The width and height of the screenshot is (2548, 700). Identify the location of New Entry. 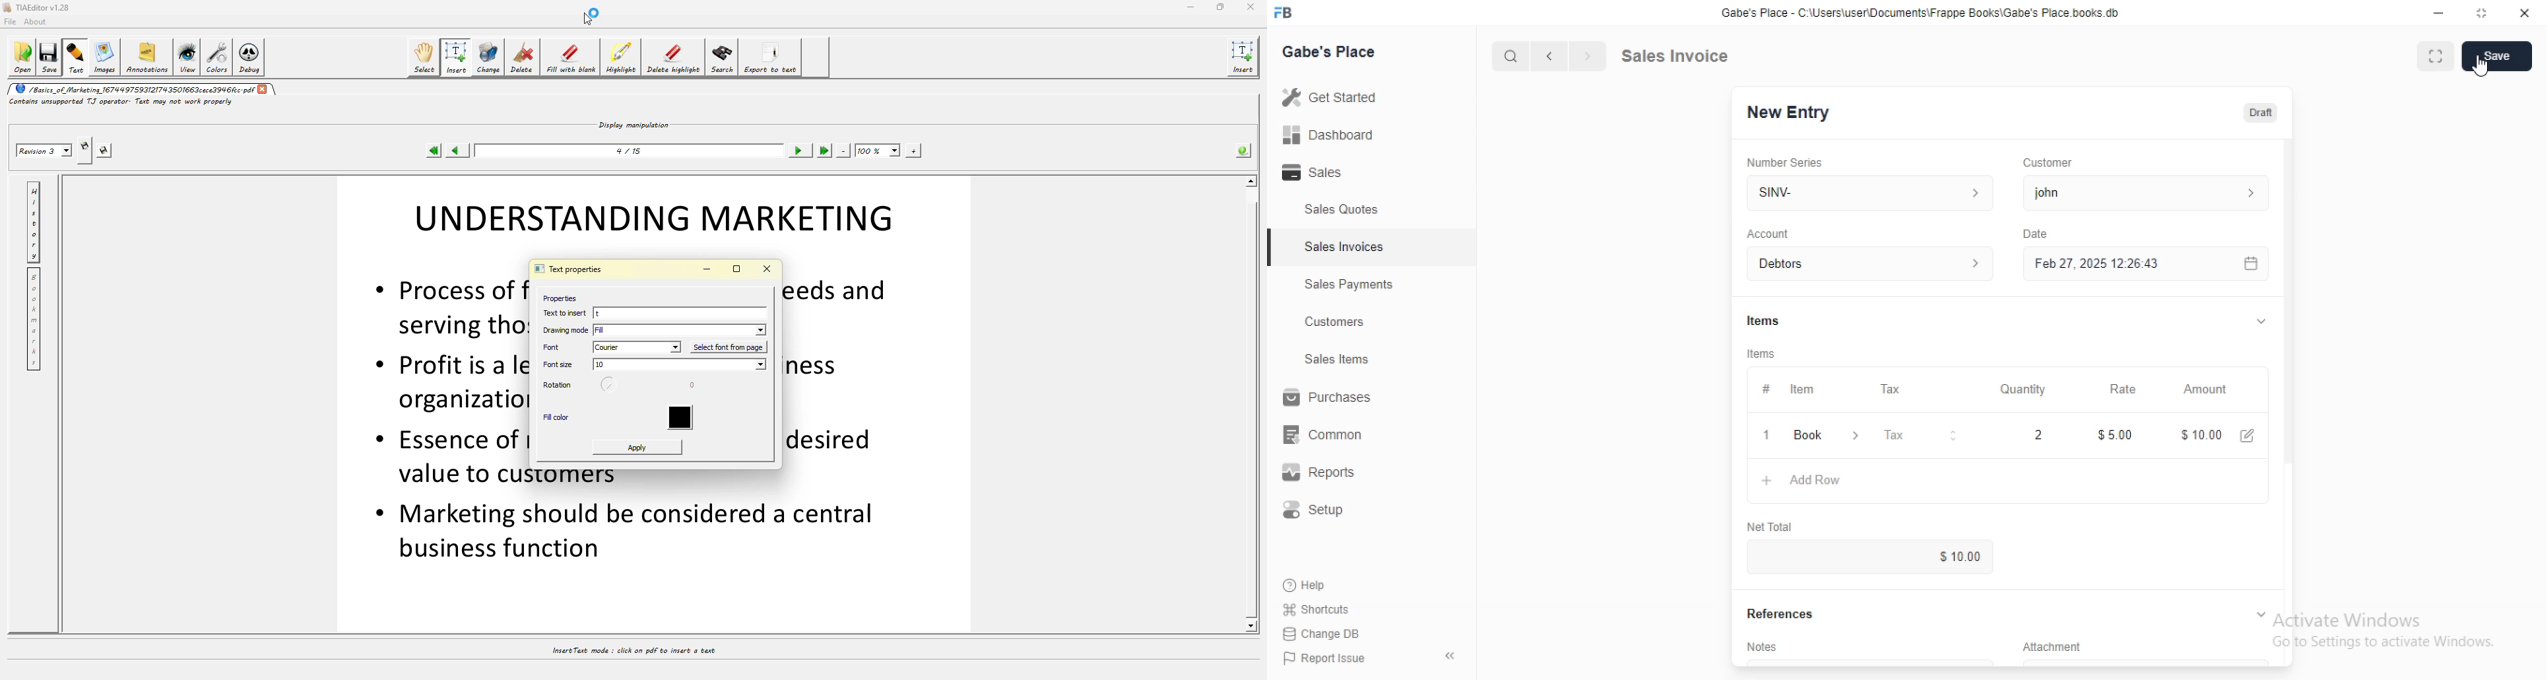
(1790, 113).